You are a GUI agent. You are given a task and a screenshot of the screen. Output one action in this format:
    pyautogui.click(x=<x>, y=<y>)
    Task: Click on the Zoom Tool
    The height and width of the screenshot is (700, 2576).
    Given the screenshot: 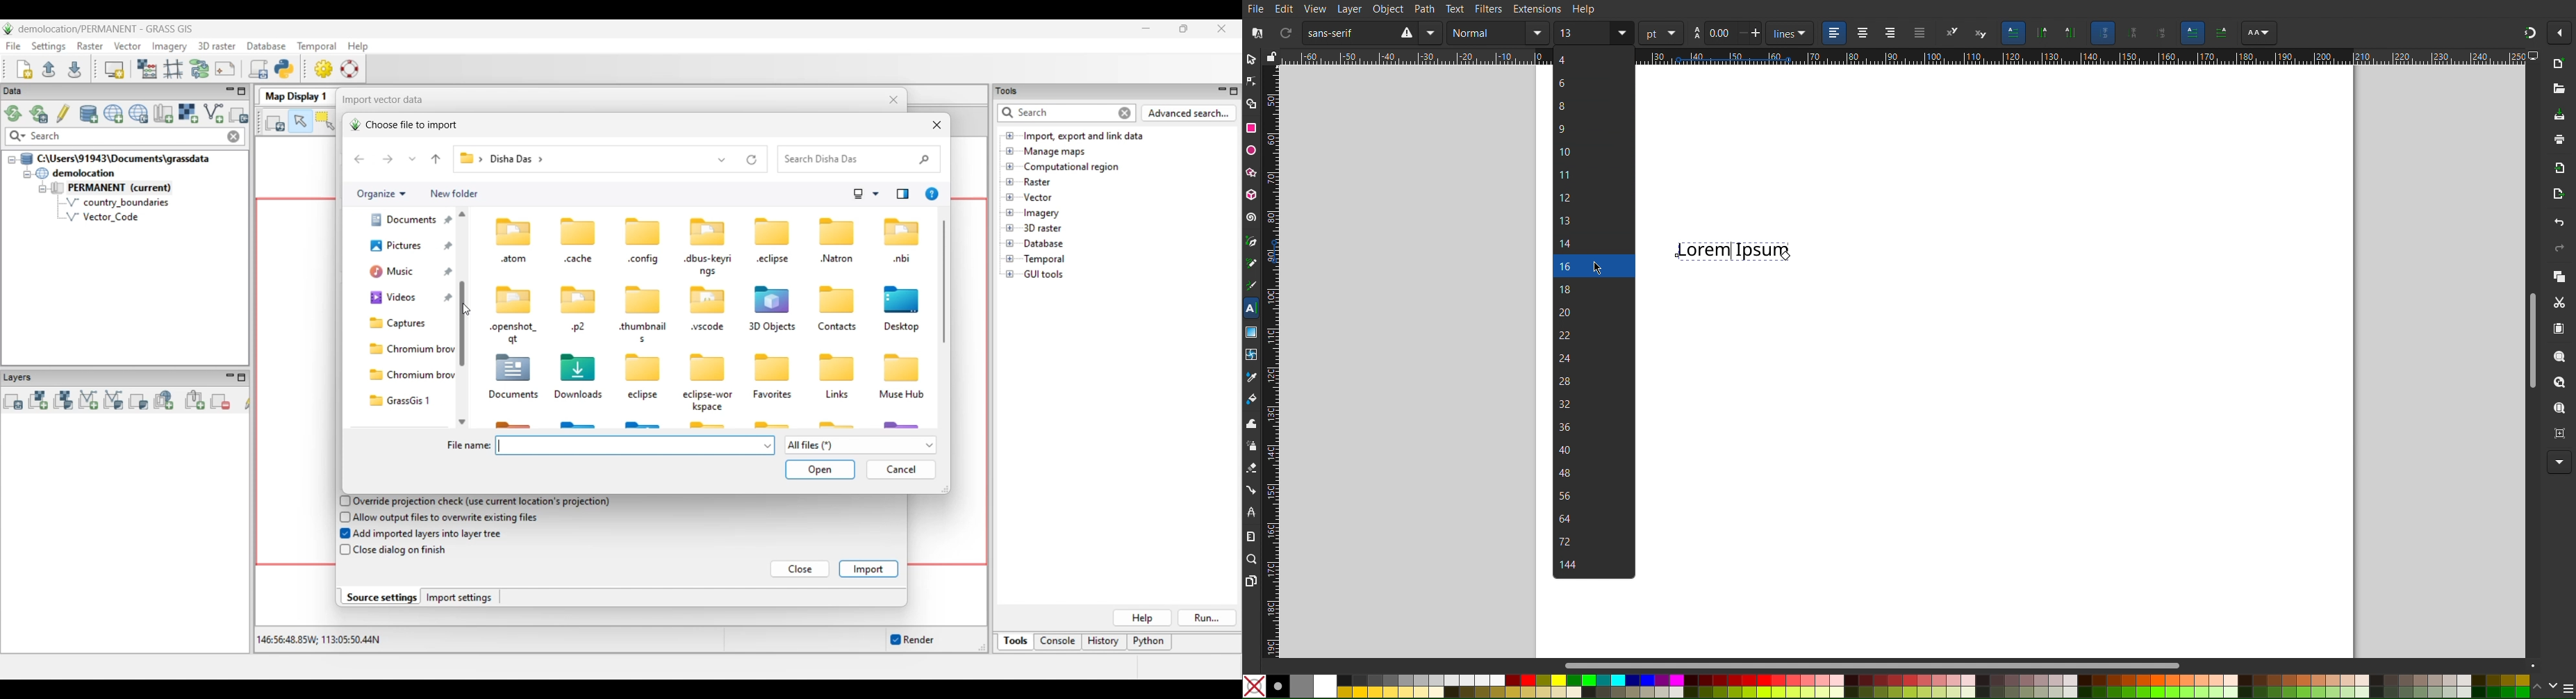 What is the action you would take?
    pyautogui.click(x=1251, y=559)
    